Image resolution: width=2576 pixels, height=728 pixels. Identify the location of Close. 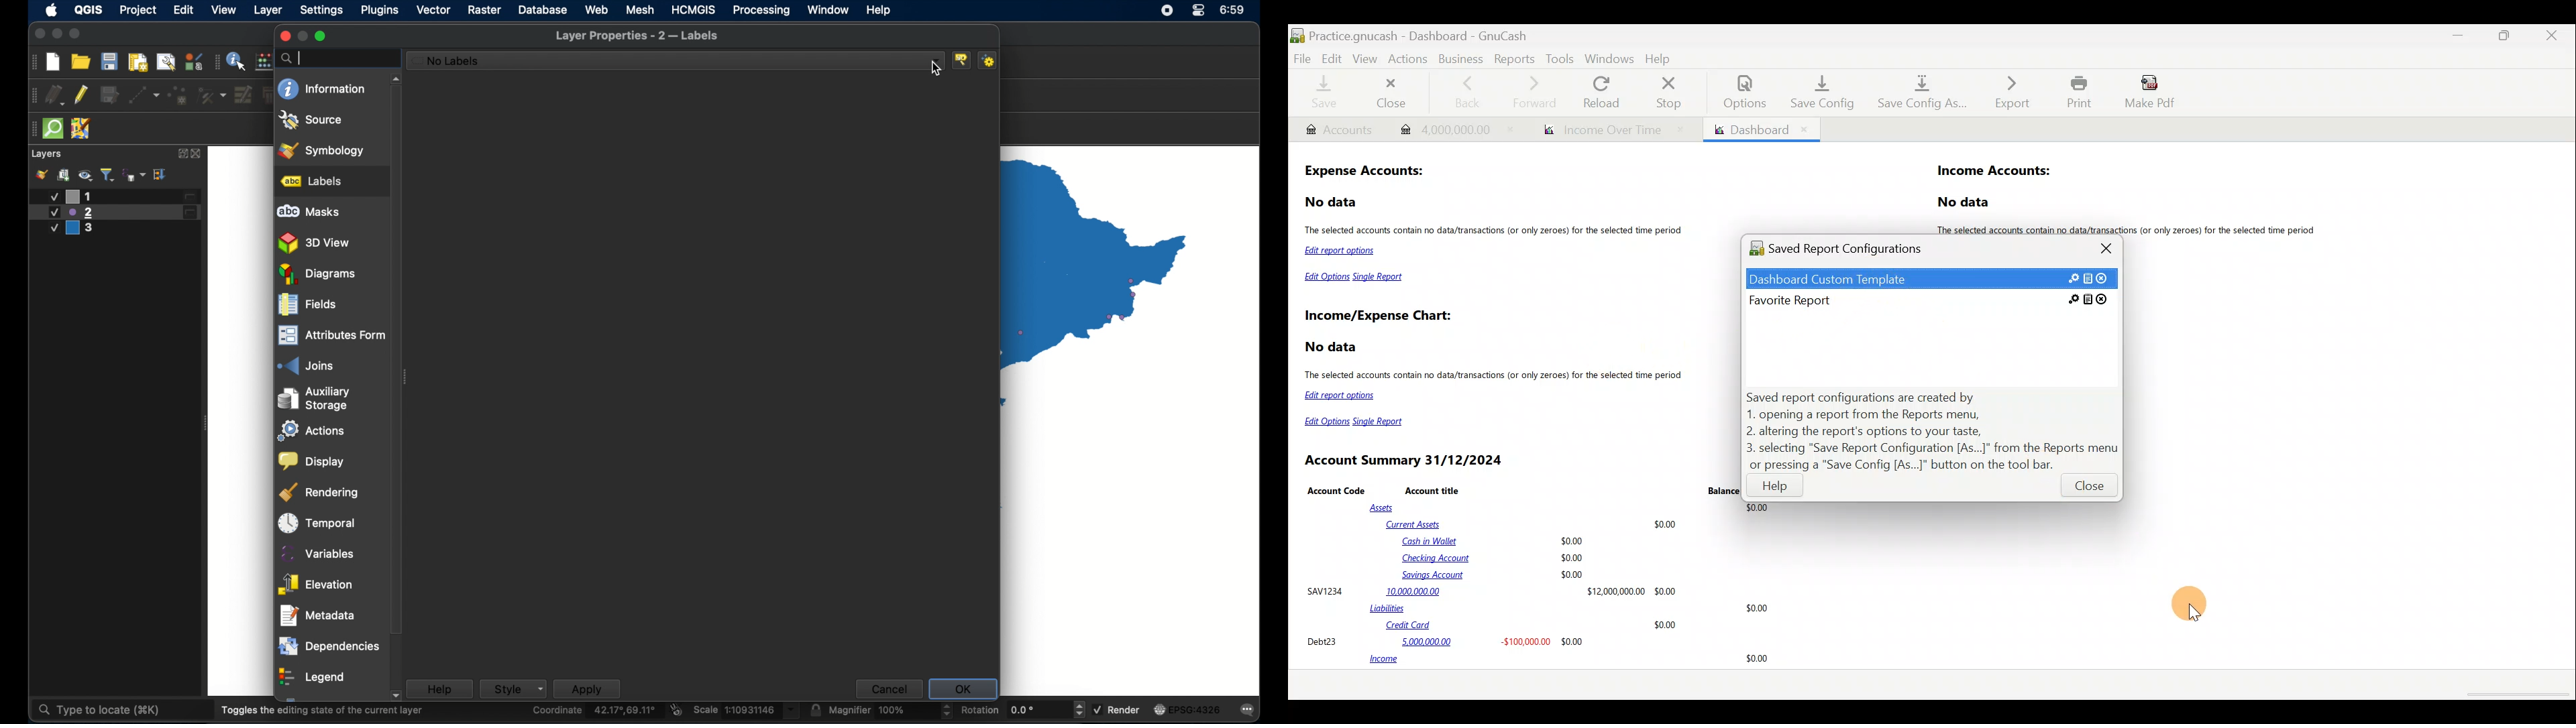
(2553, 38).